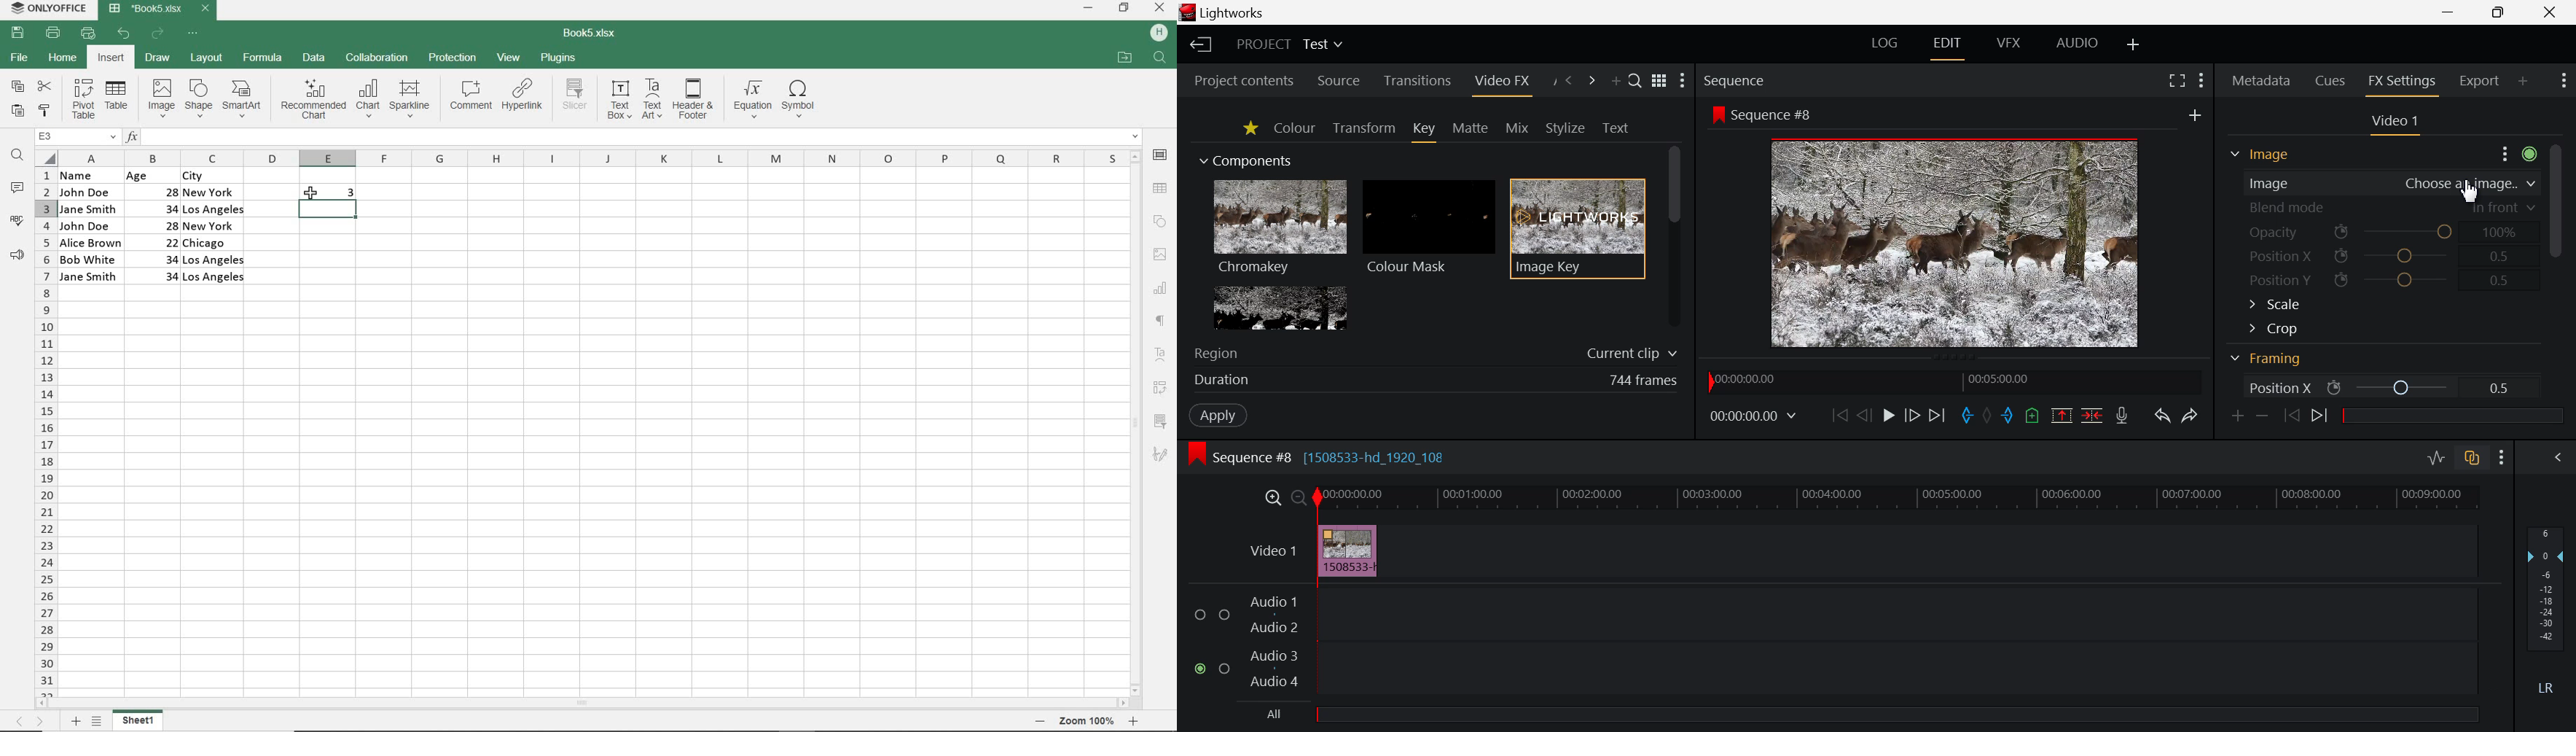 The width and height of the screenshot is (2576, 756). Describe the element at coordinates (377, 60) in the screenshot. I see `COLLABORATION` at that location.